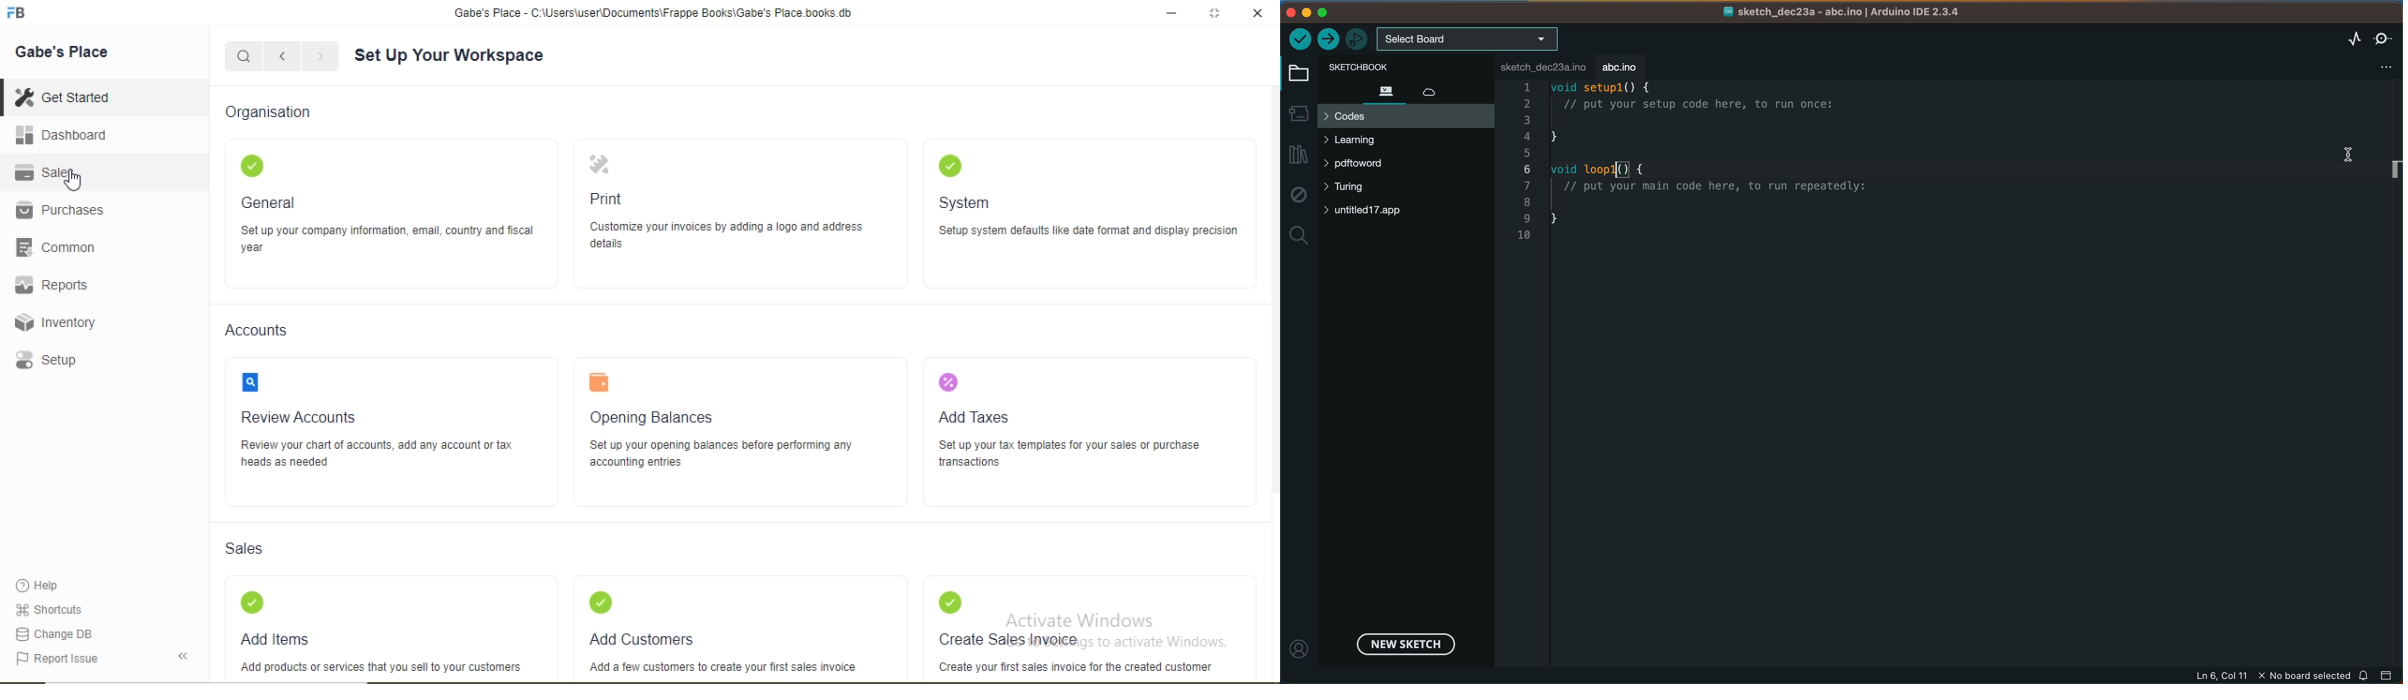 The height and width of the screenshot is (700, 2408). Describe the element at coordinates (73, 184) in the screenshot. I see `cursor` at that location.